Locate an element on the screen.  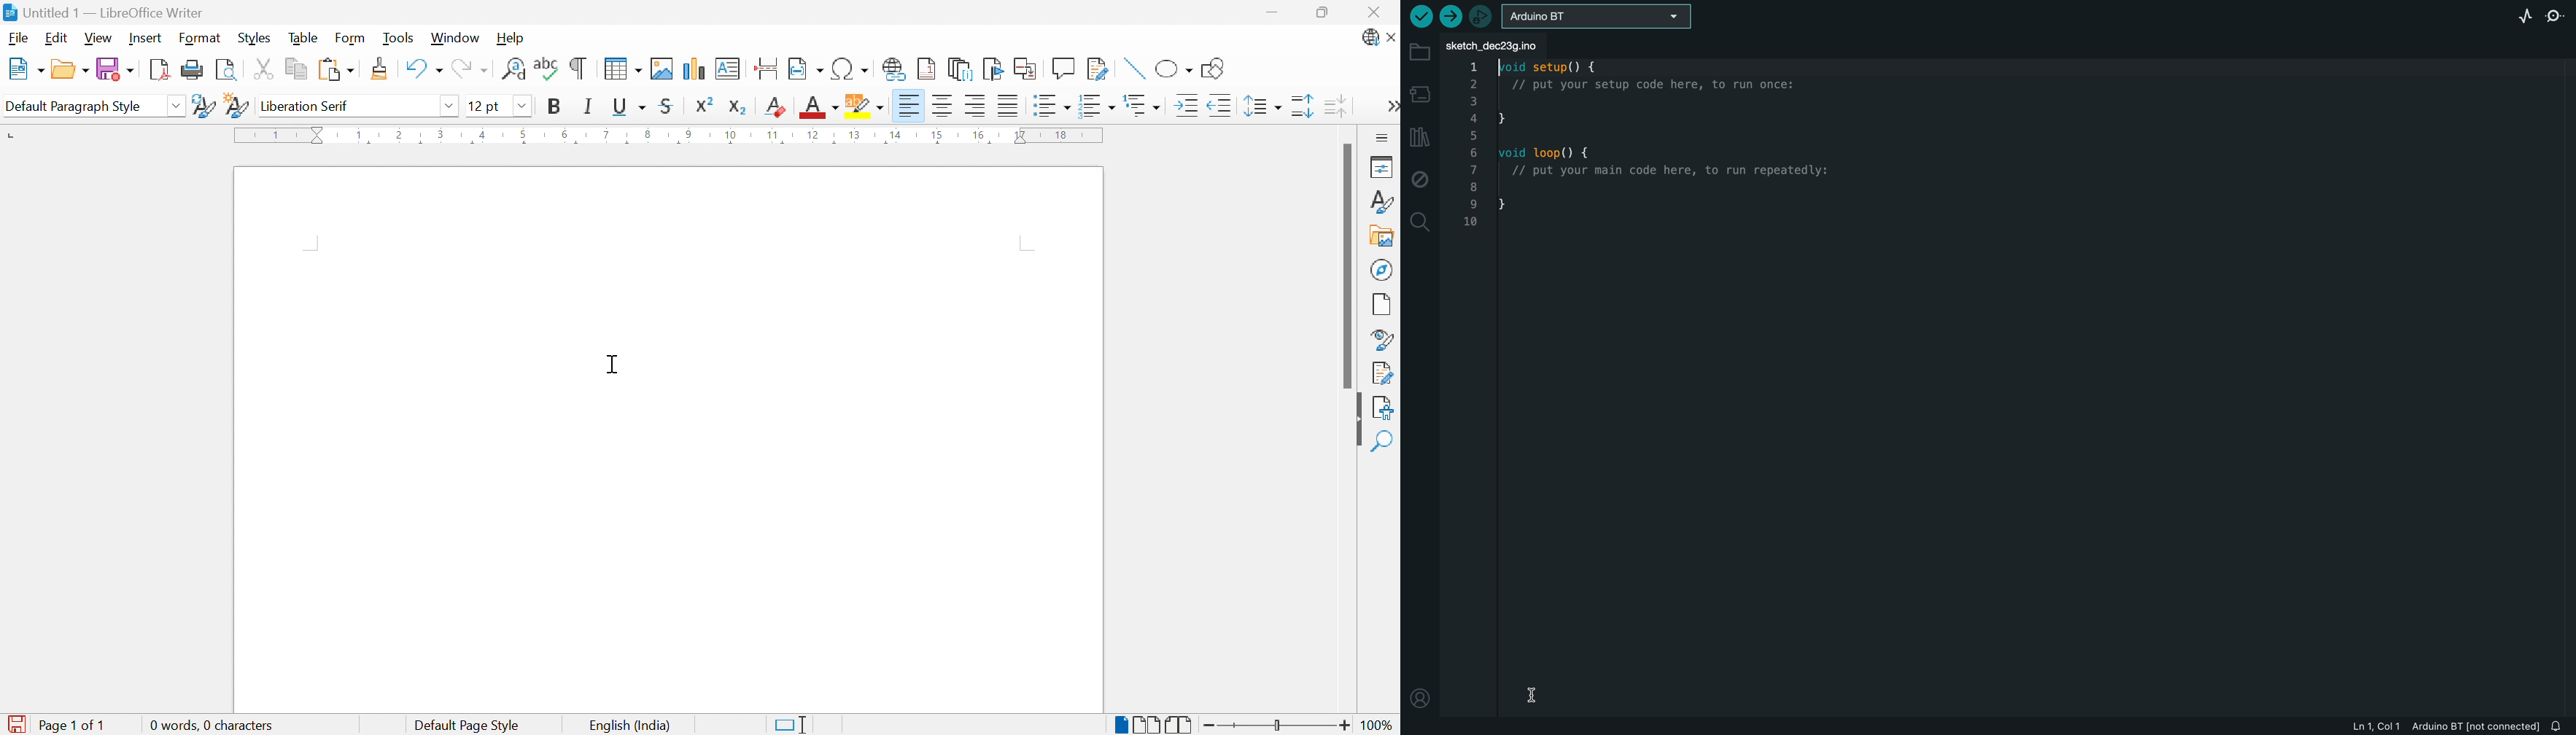
Insert hyperlink is located at coordinates (895, 69).